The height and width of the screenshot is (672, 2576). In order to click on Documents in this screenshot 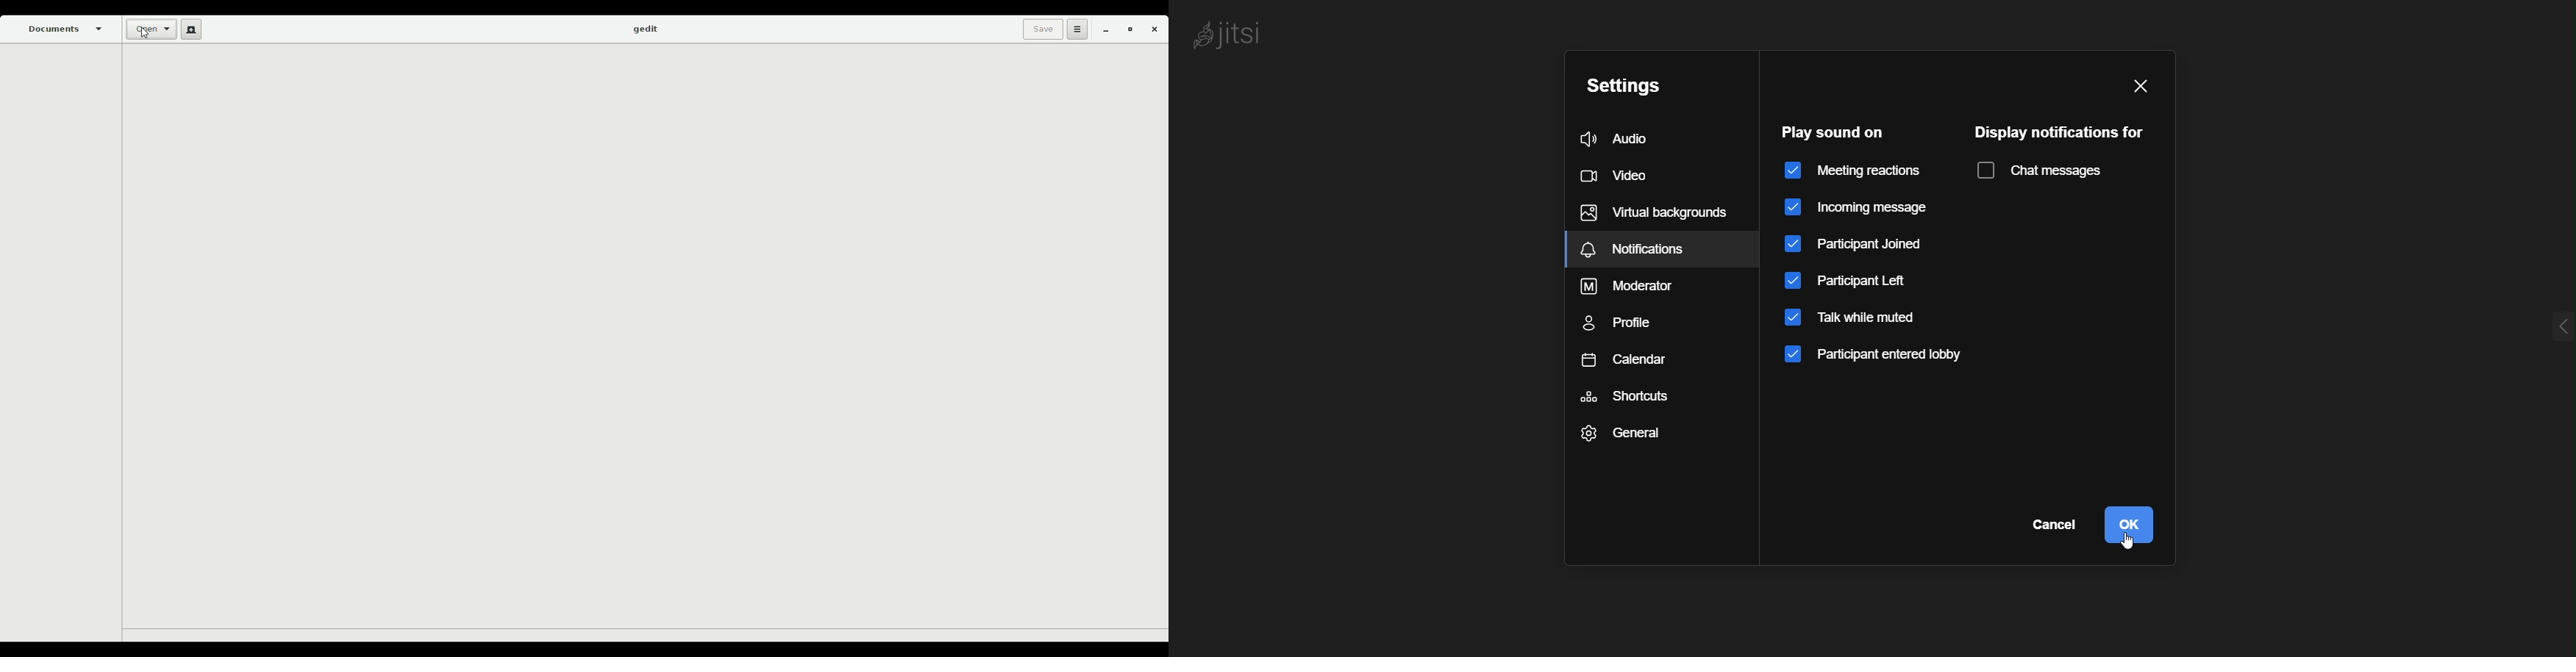, I will do `click(66, 29)`.